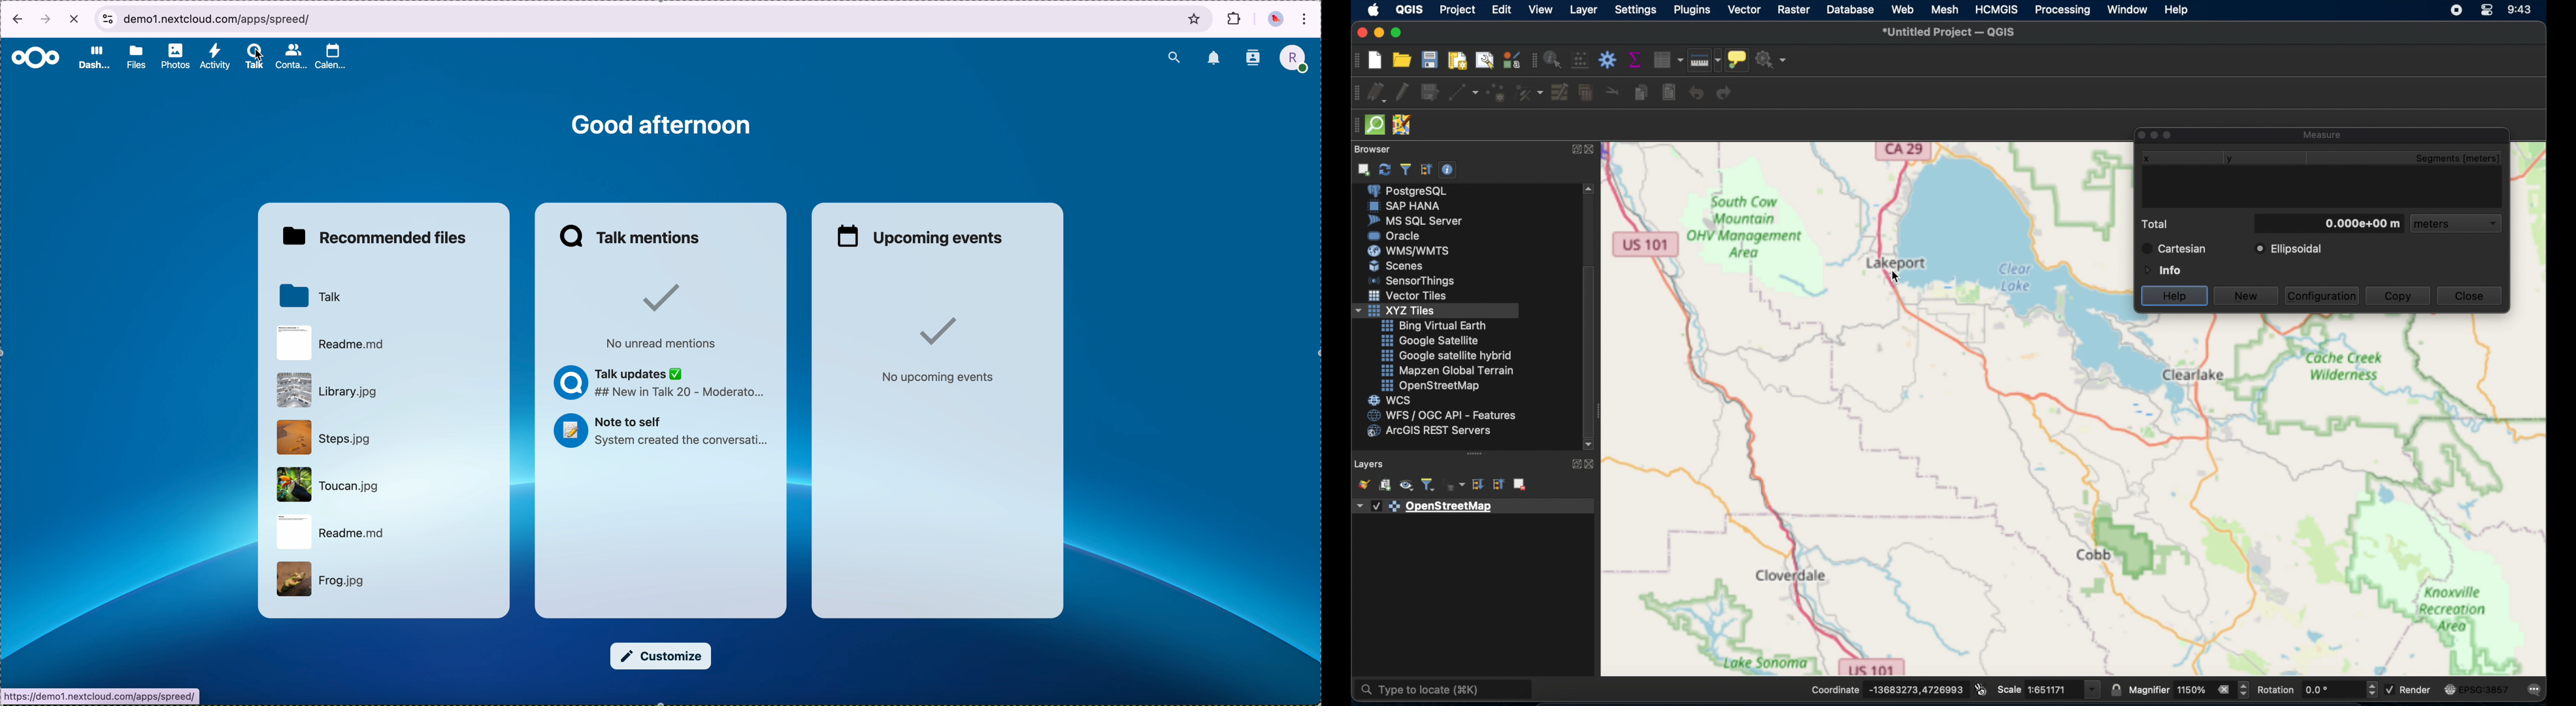 This screenshot has width=2576, height=728. Describe the element at coordinates (1363, 484) in the screenshot. I see `open layer styling panel` at that location.